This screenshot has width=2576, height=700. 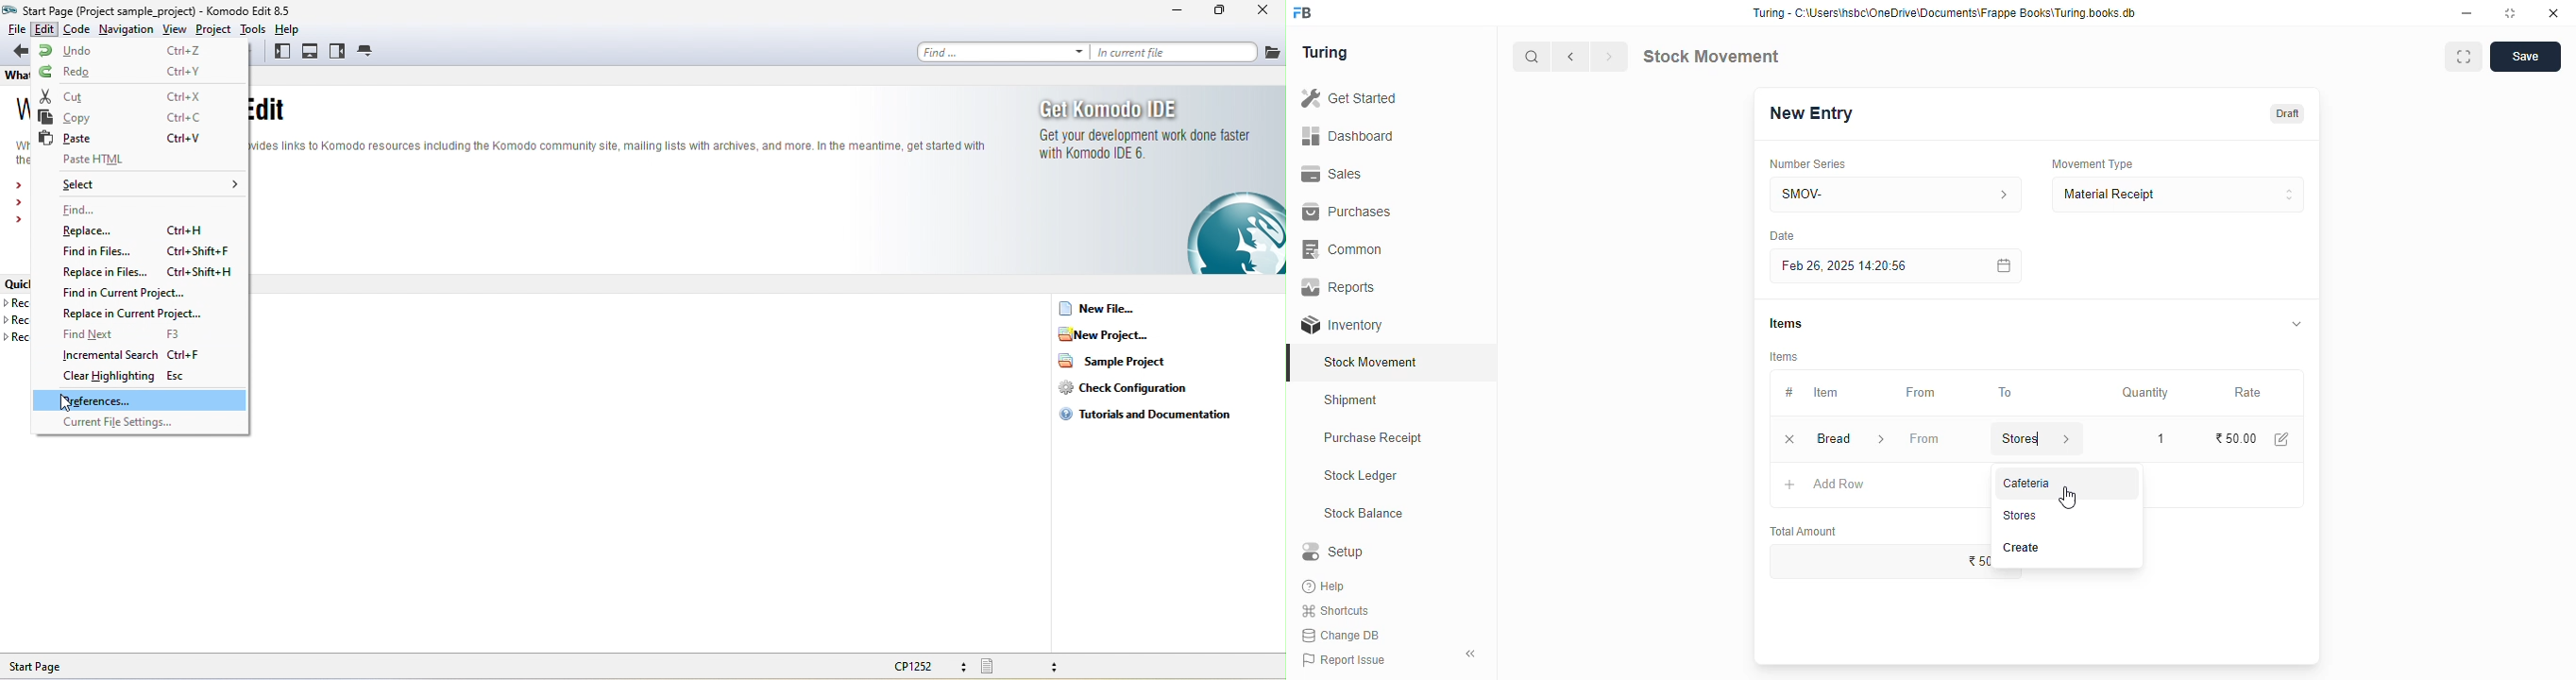 I want to click on material receipt, so click(x=2178, y=195).